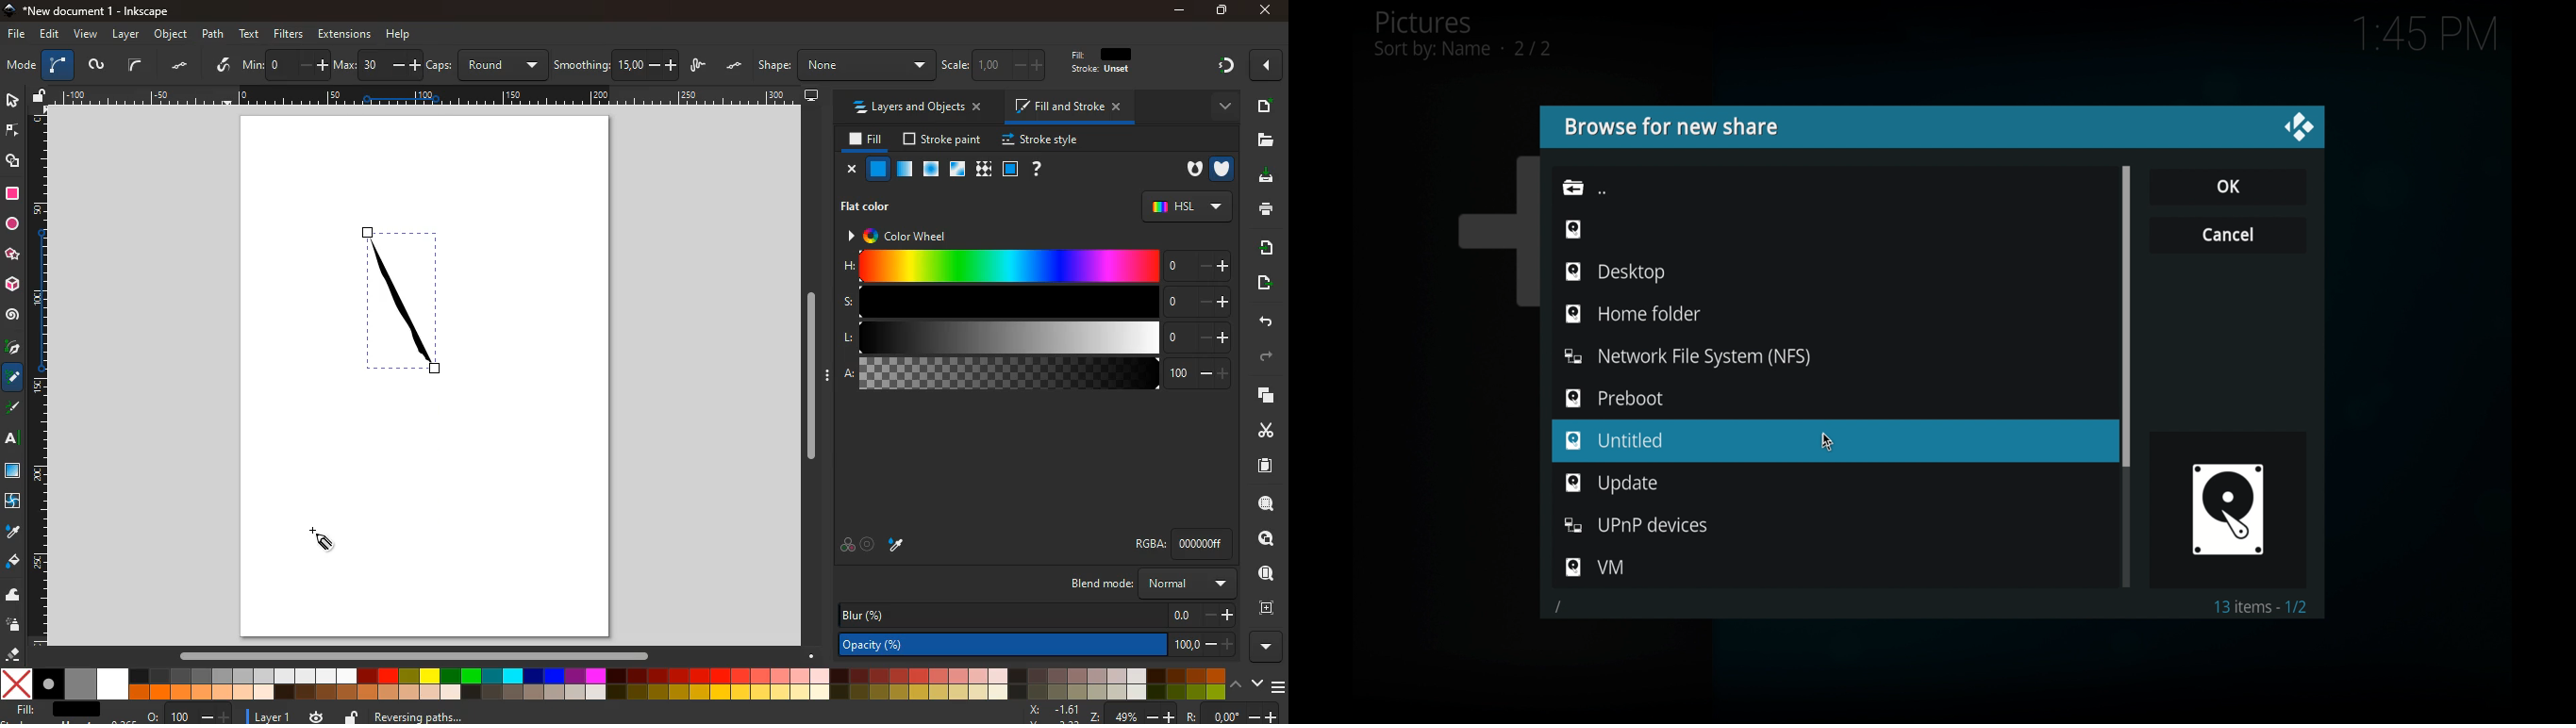  Describe the element at coordinates (1221, 107) in the screenshot. I see `more` at that location.